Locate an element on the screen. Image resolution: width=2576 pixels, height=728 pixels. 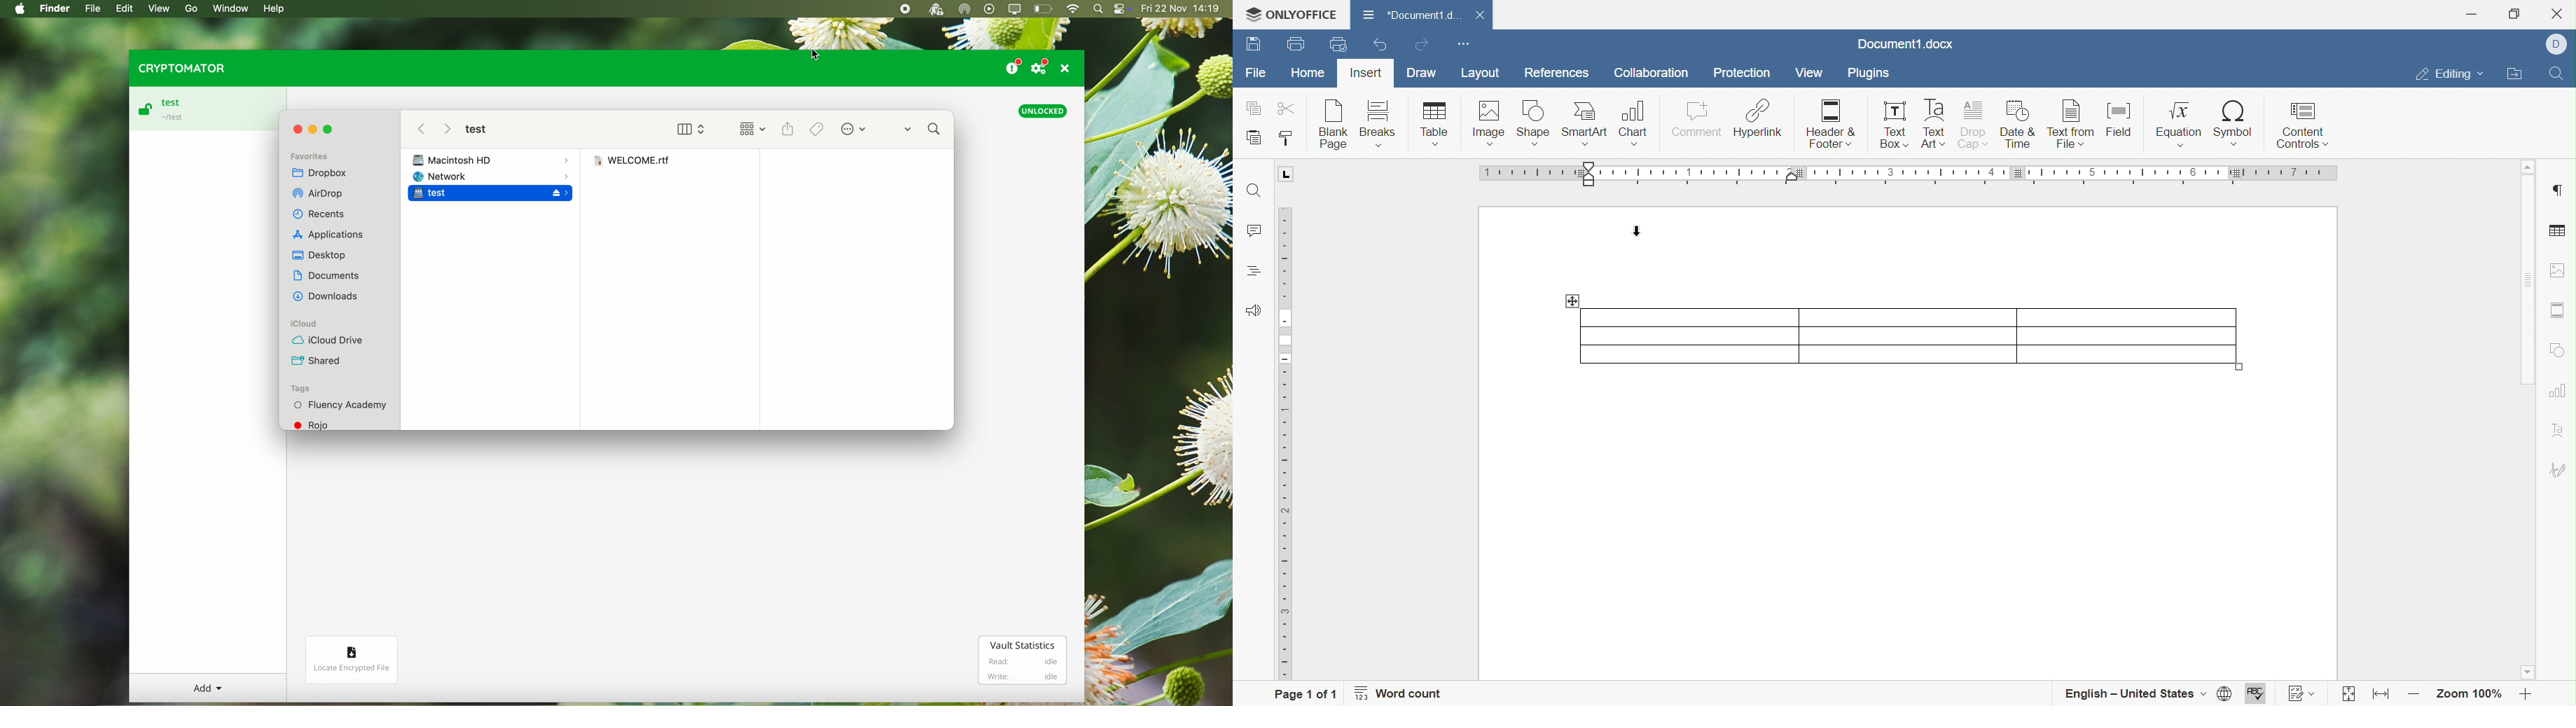
Add is located at coordinates (208, 686).